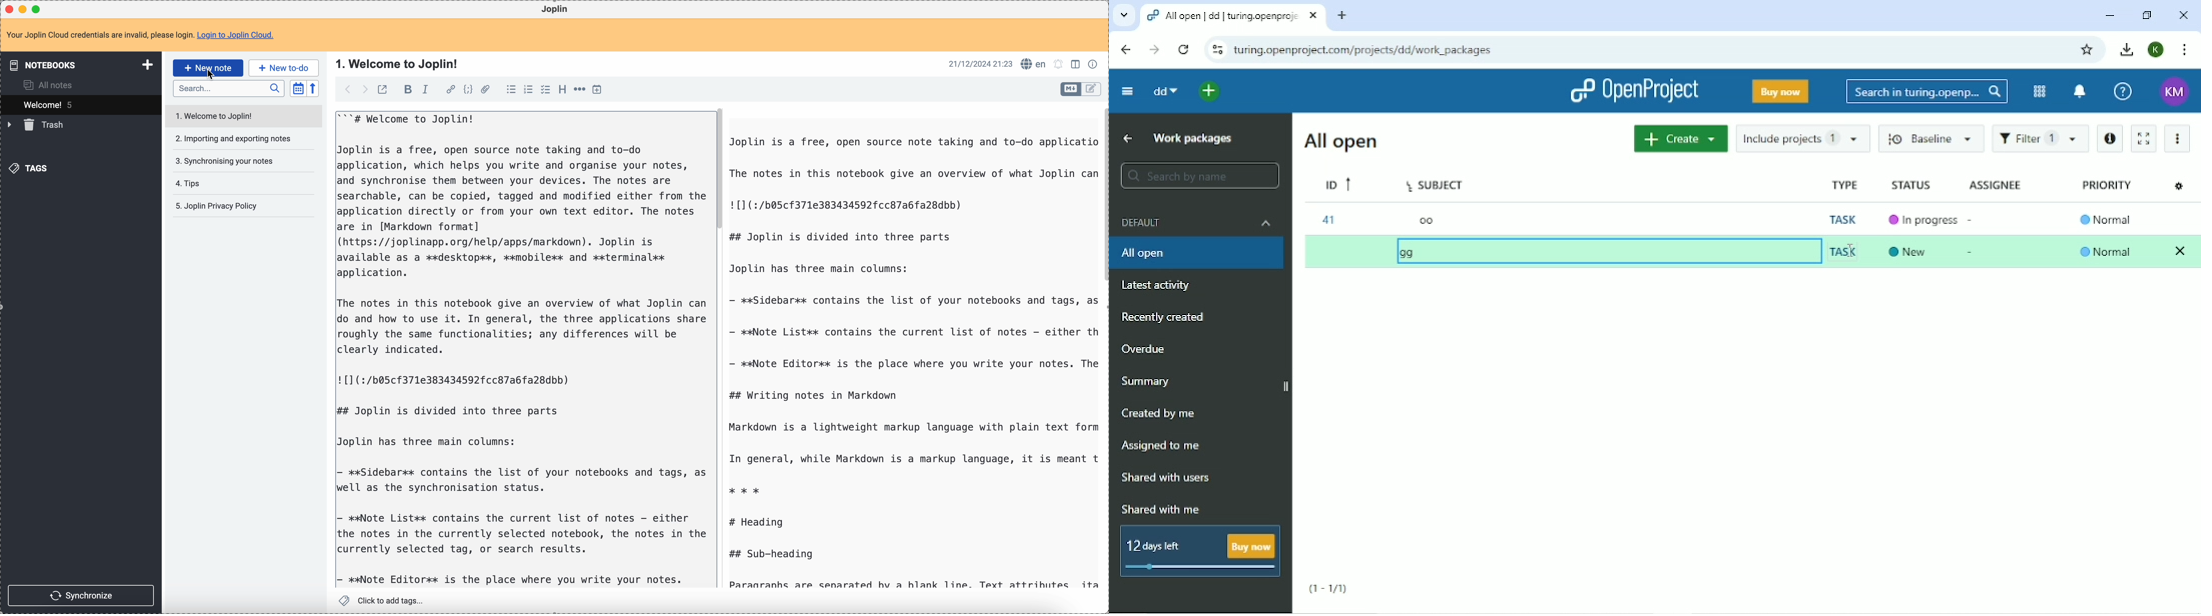 The image size is (2212, 616). I want to click on KM, so click(2173, 91).